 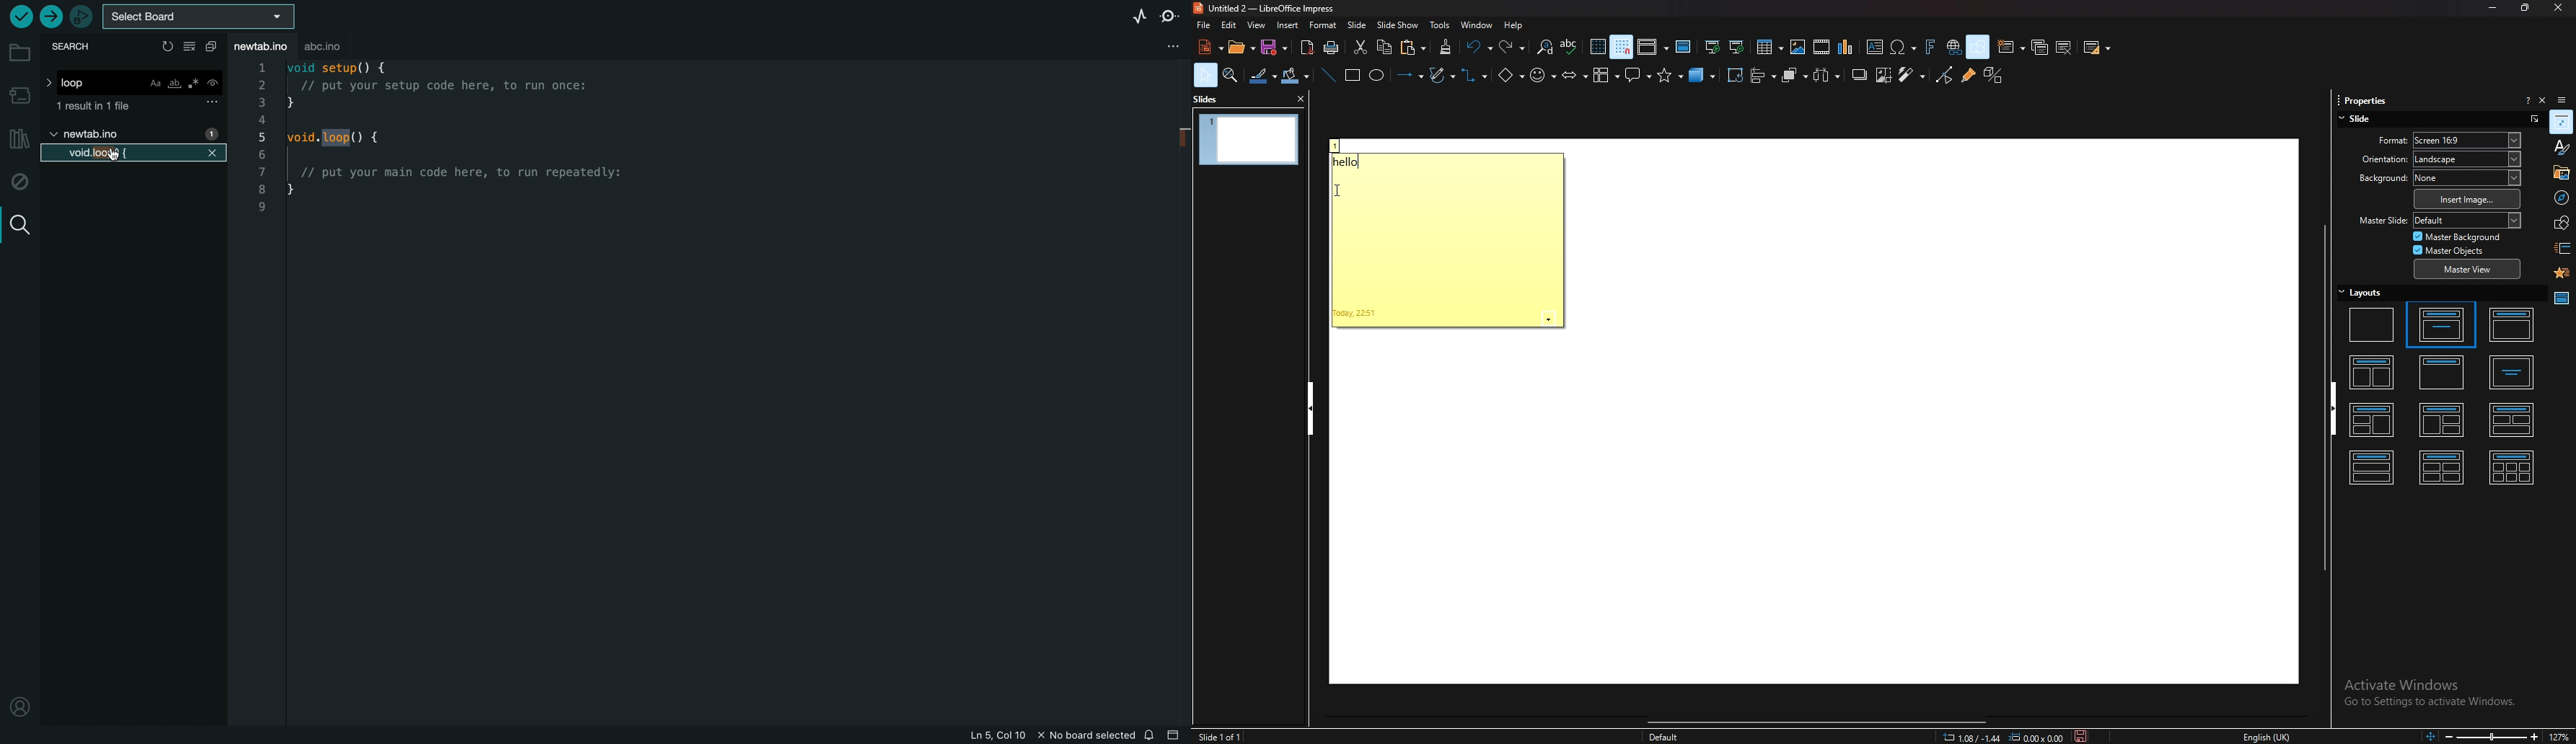 I want to click on show draw functions, so click(x=1977, y=48).